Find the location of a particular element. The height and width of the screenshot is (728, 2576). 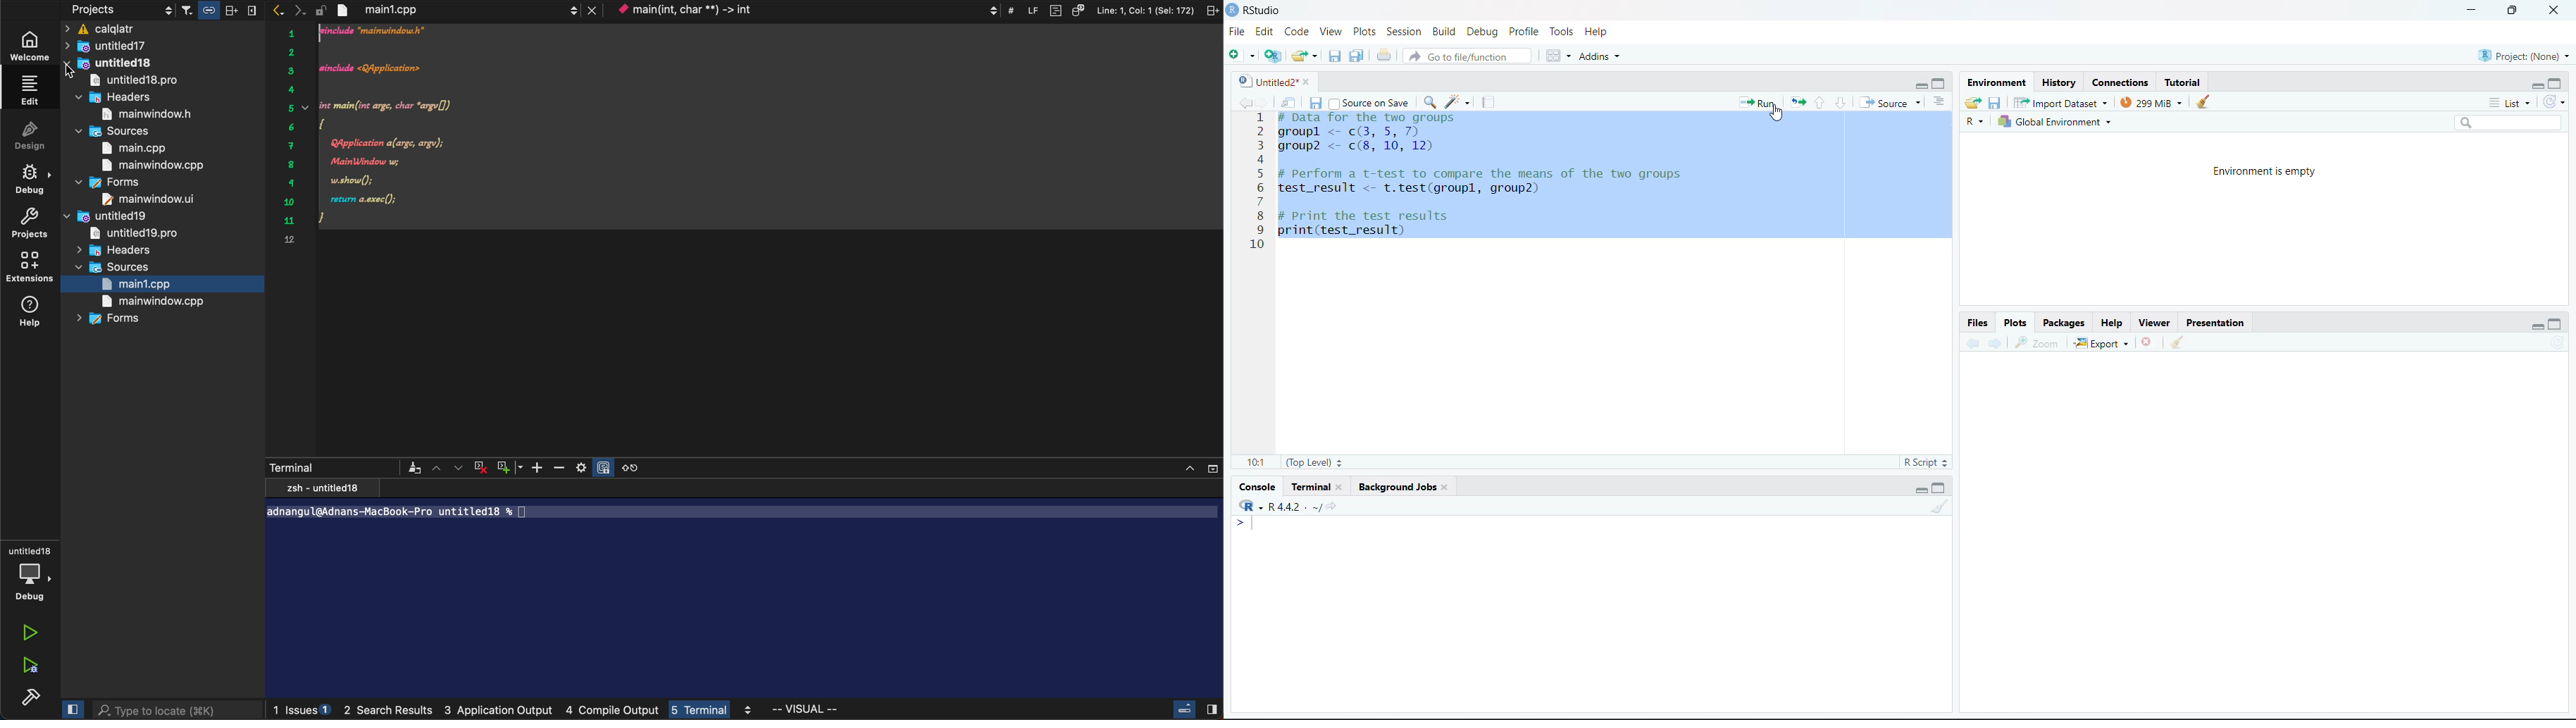

save current document is located at coordinates (1317, 103).